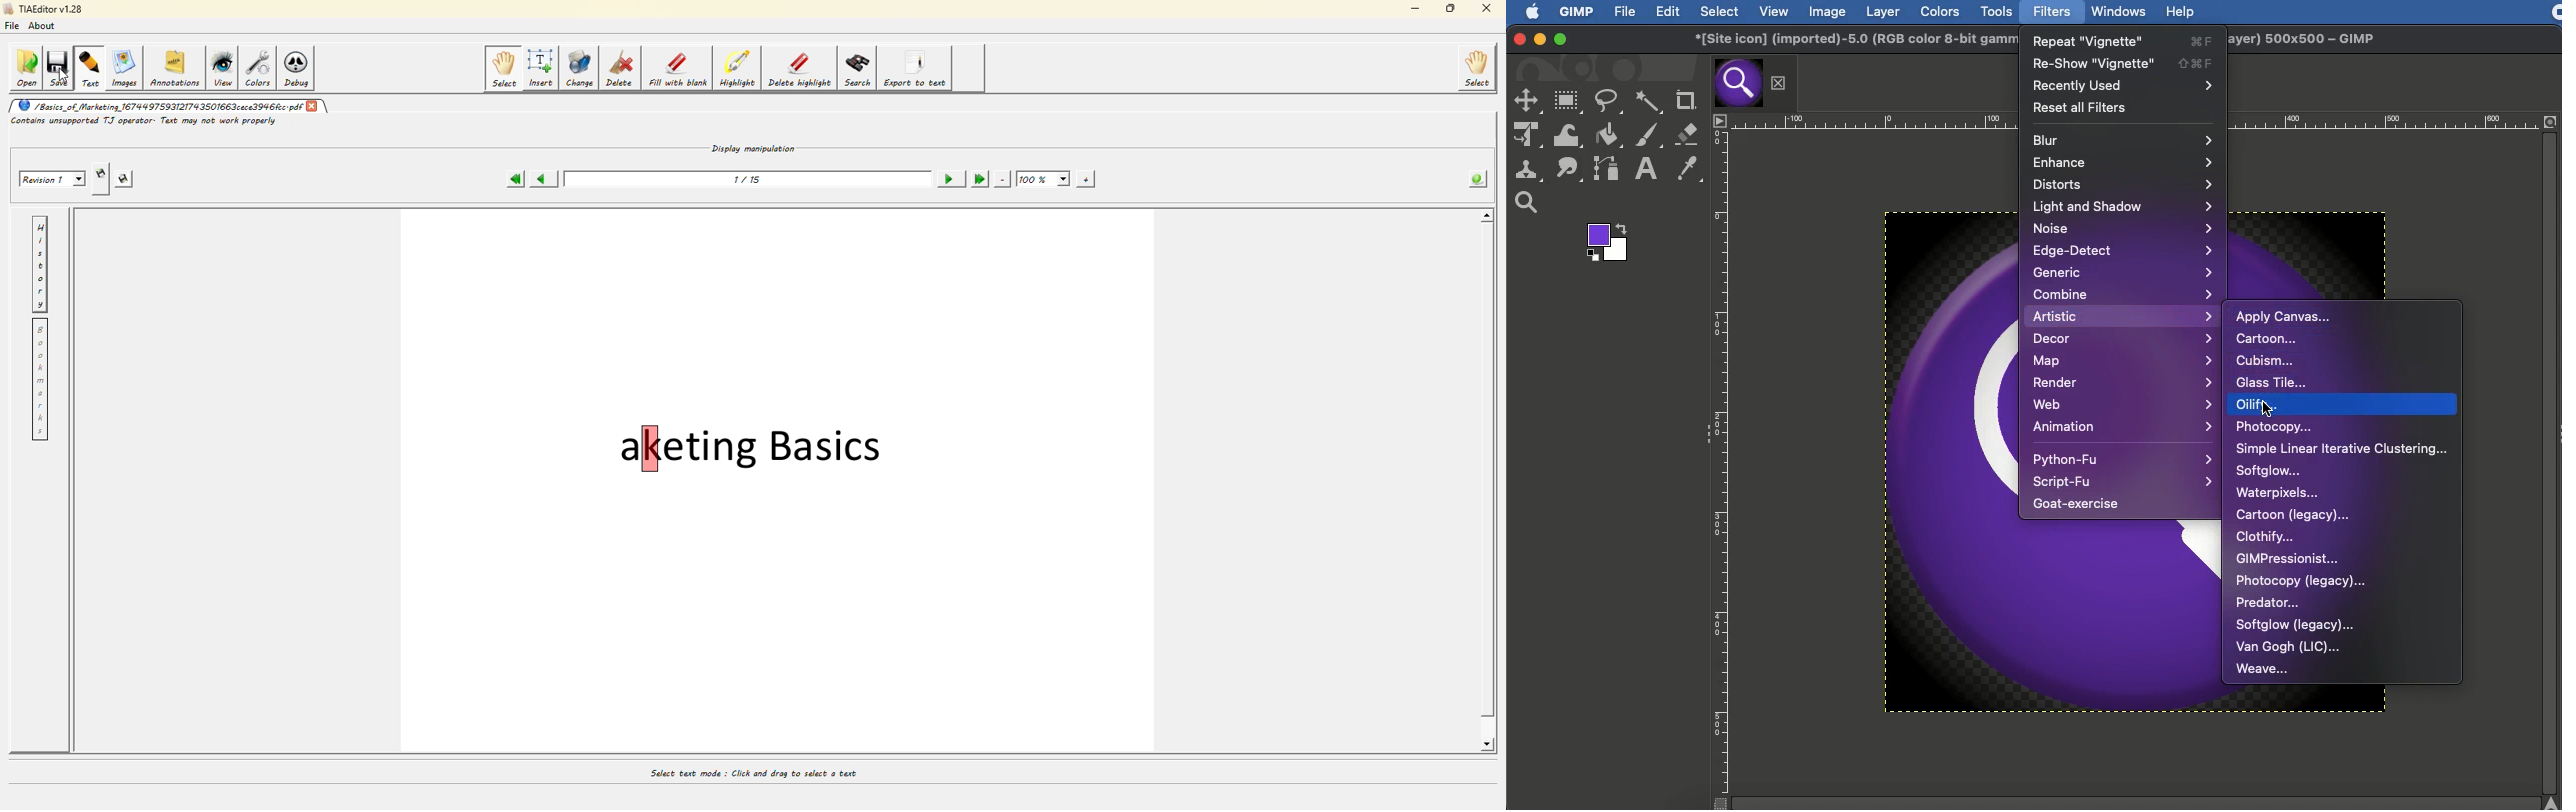  What do you see at coordinates (1721, 121) in the screenshot?
I see `Menu` at bounding box center [1721, 121].